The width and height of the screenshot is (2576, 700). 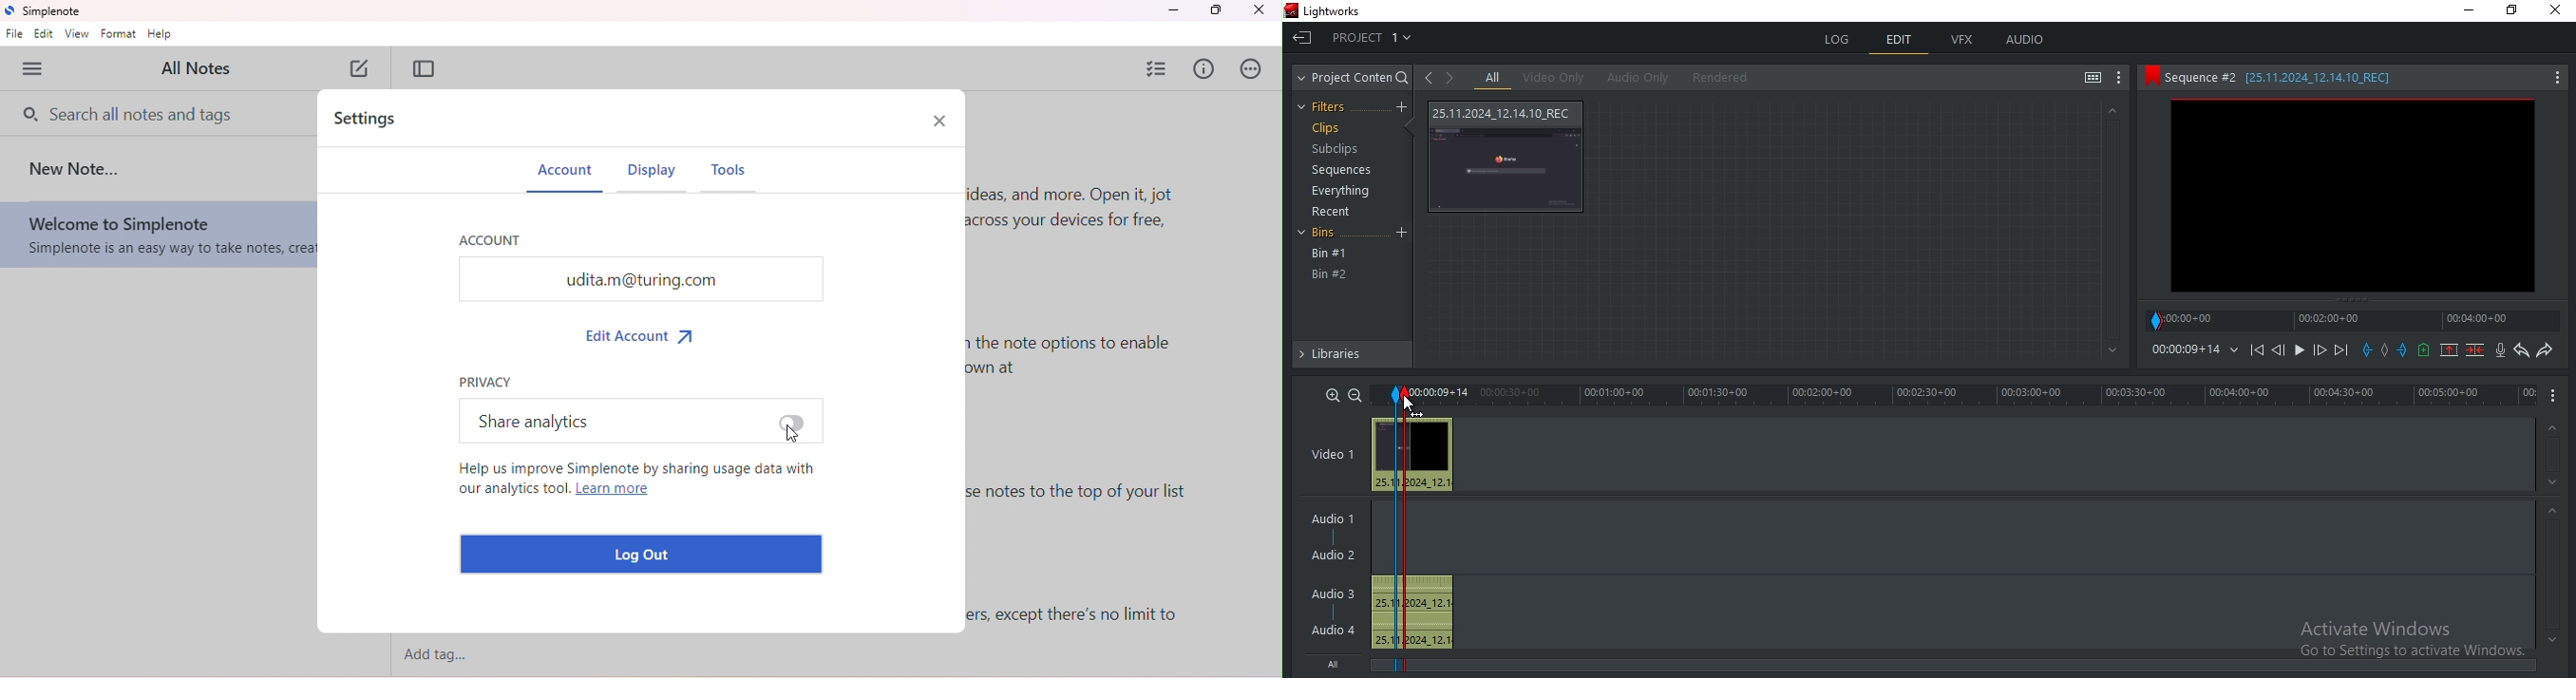 What do you see at coordinates (1373, 35) in the screenshot?
I see `project 1` at bounding box center [1373, 35].